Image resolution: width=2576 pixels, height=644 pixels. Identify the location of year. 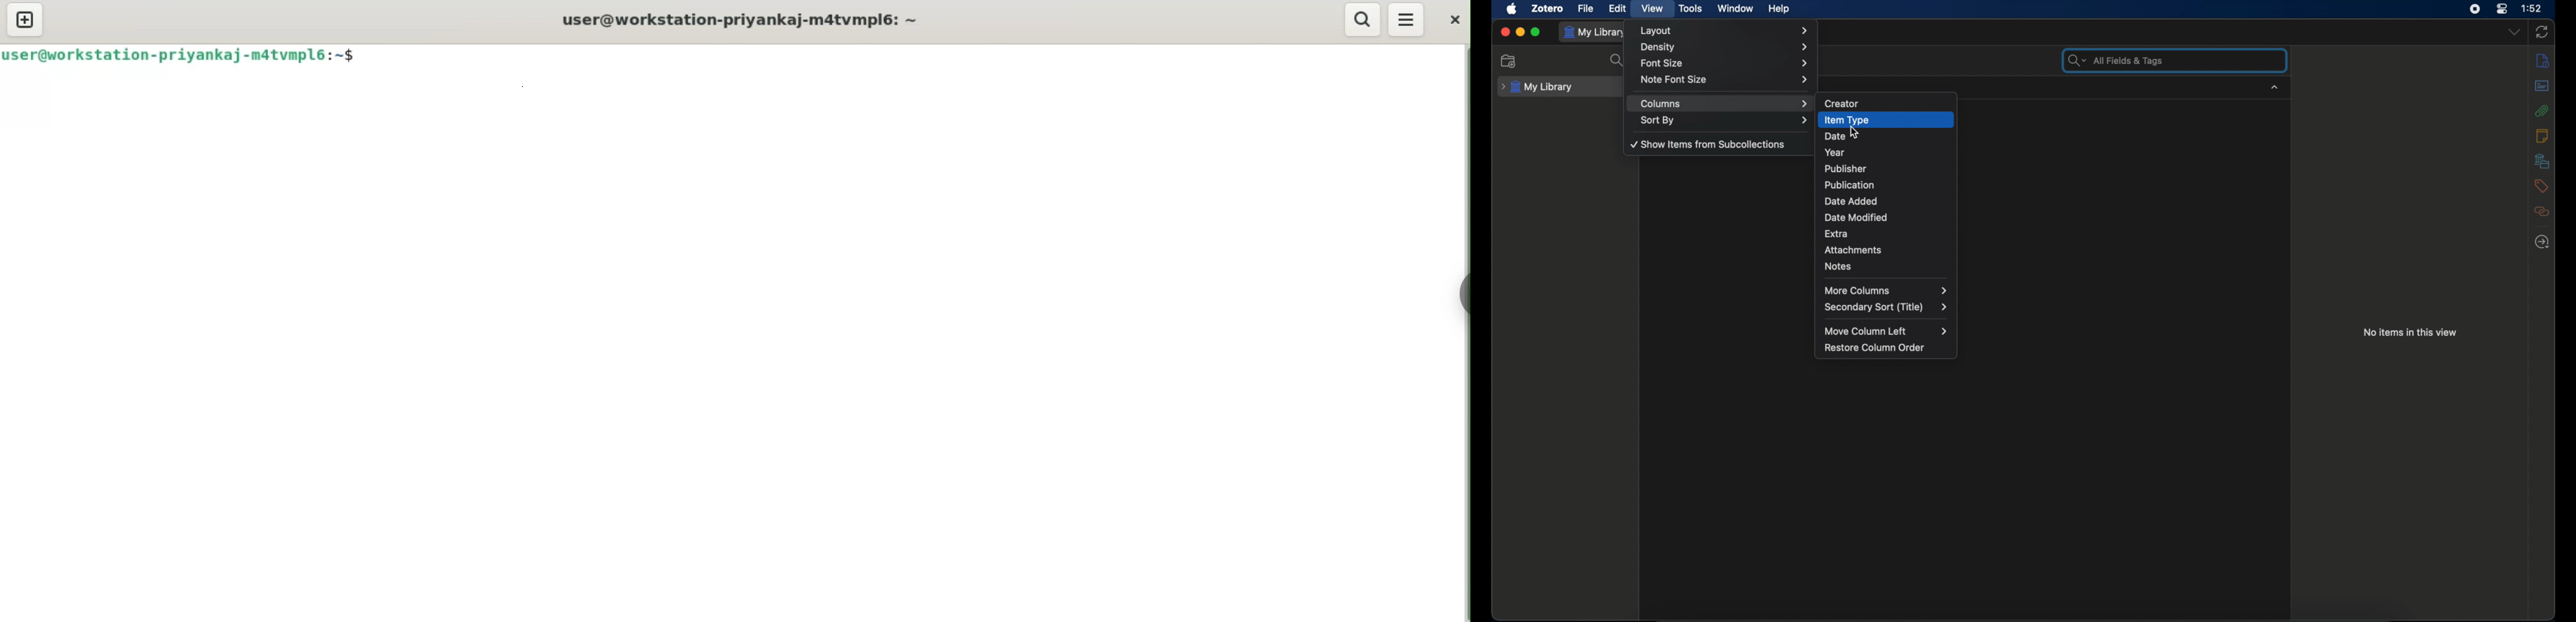
(1836, 153).